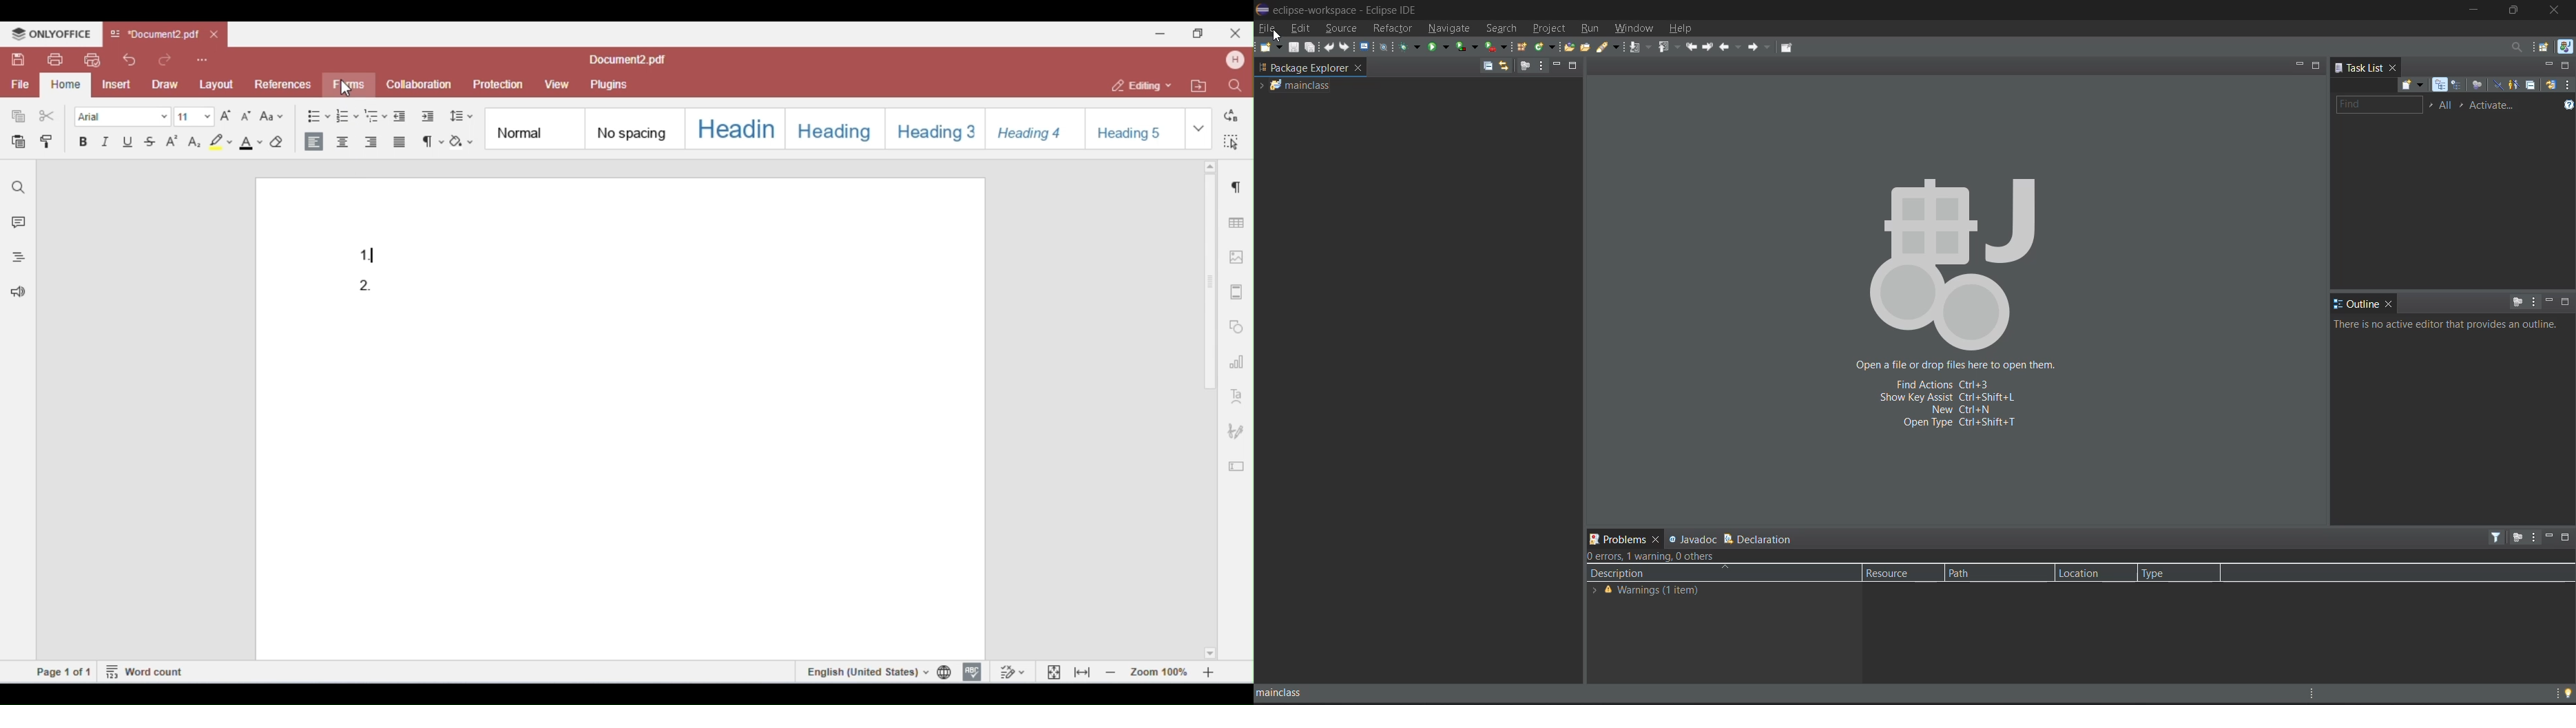  I want to click on select active task, so click(2464, 106).